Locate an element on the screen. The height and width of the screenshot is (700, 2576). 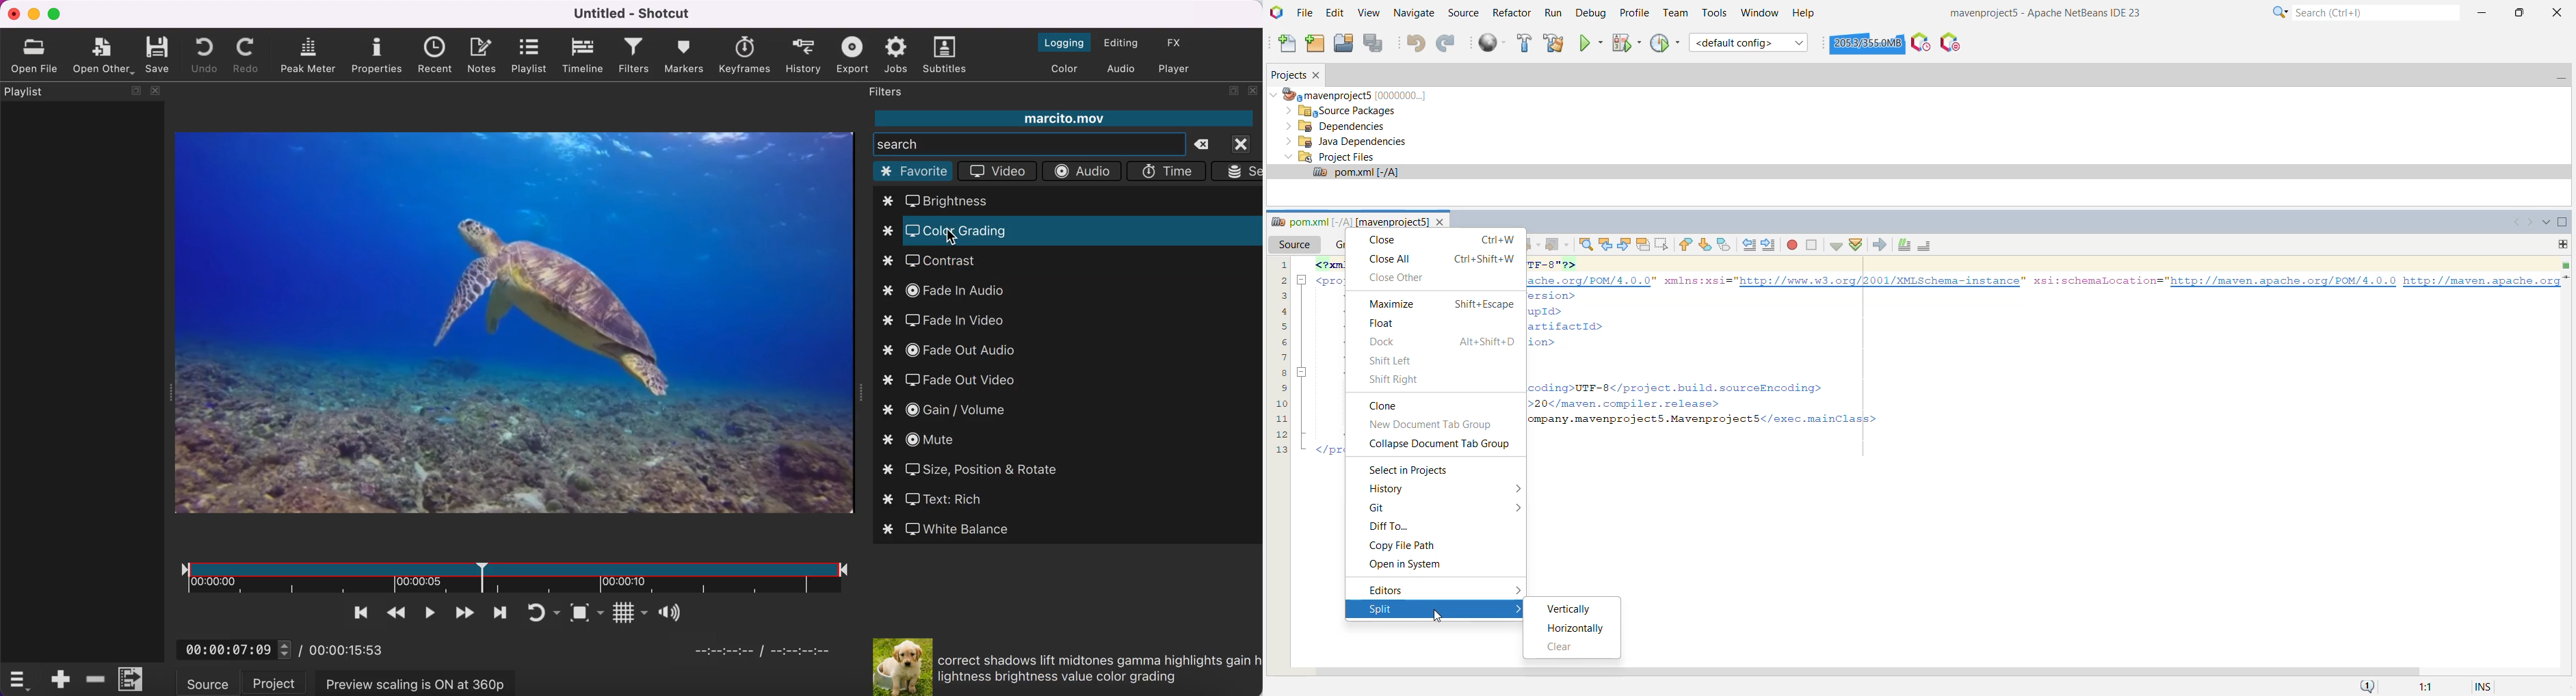
undo is located at coordinates (203, 55).